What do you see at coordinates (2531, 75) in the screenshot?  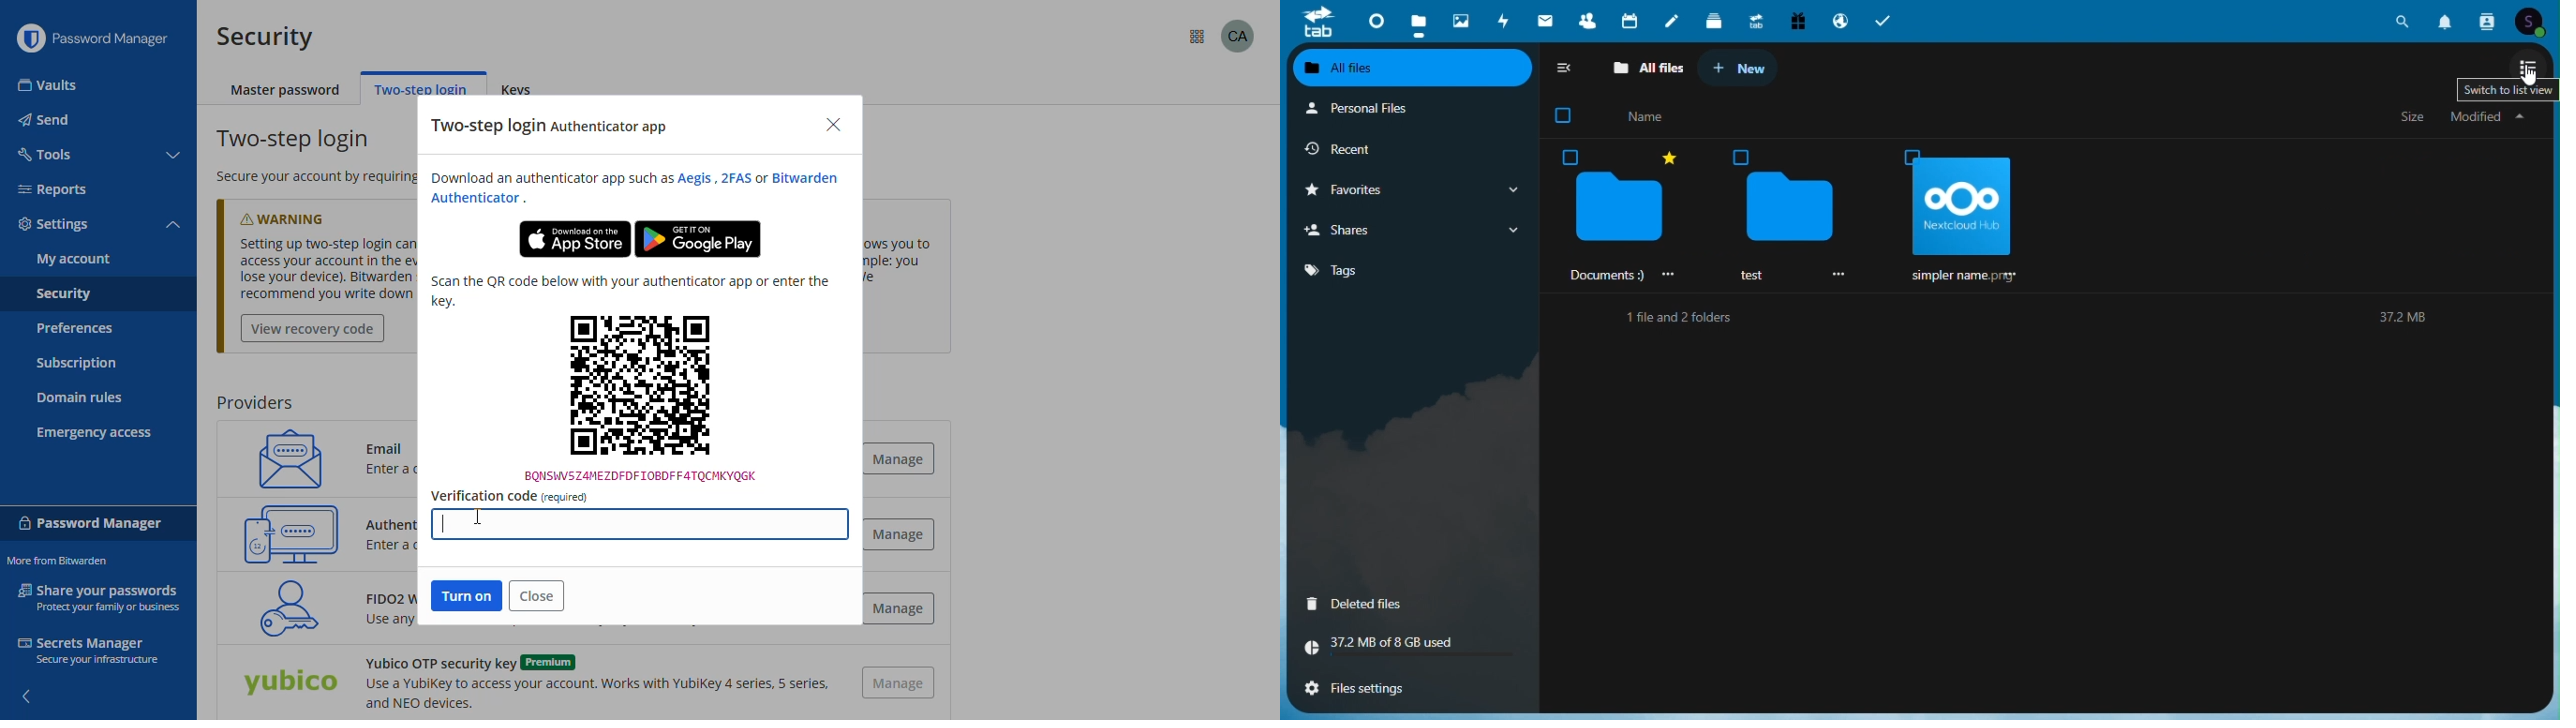 I see `cursor` at bounding box center [2531, 75].